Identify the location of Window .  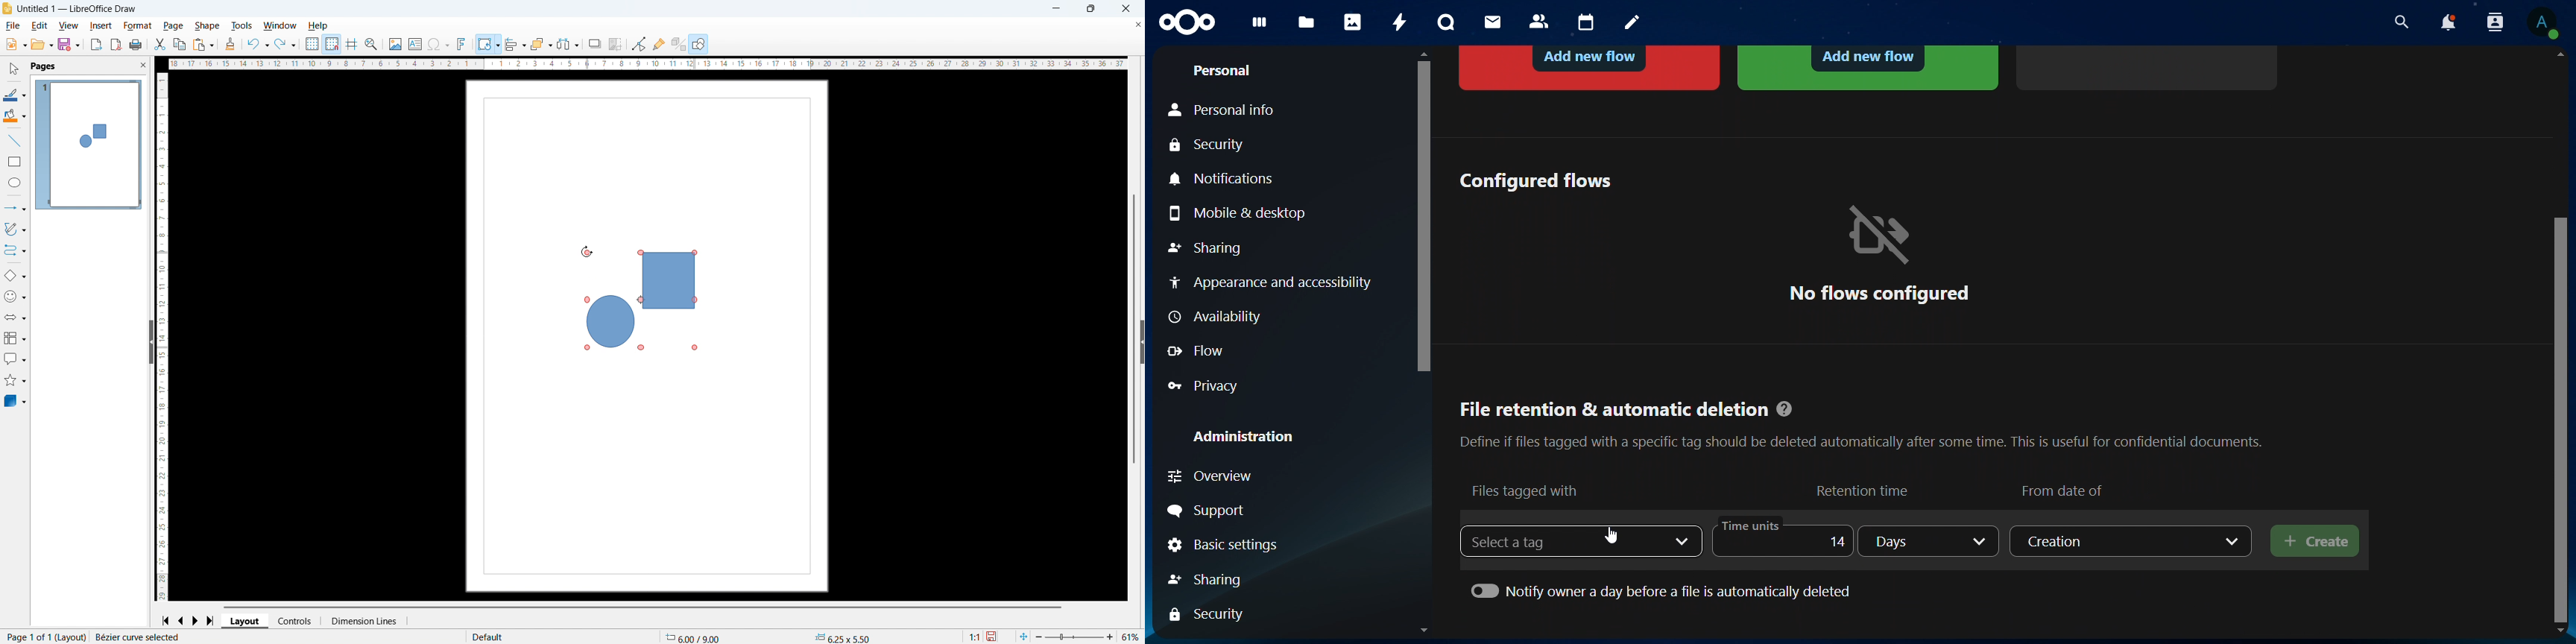
(279, 26).